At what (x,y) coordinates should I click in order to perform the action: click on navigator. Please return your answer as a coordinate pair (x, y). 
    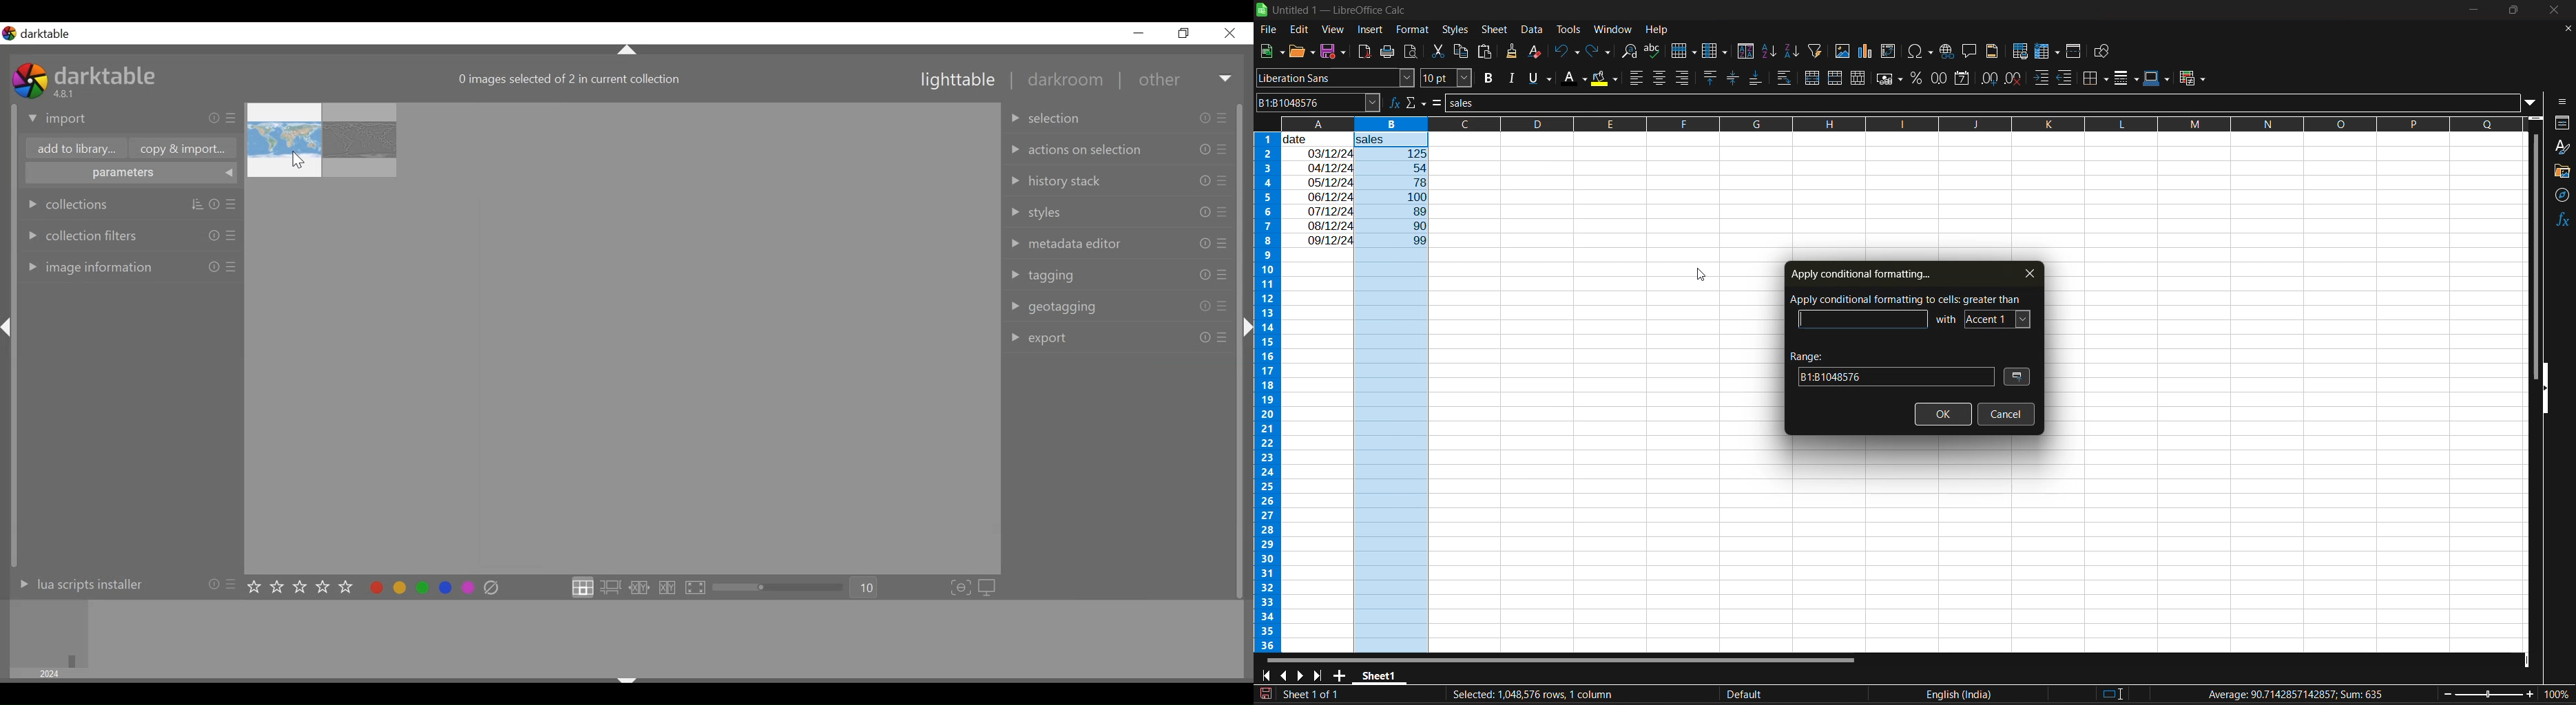
    Looking at the image, I should click on (2562, 198).